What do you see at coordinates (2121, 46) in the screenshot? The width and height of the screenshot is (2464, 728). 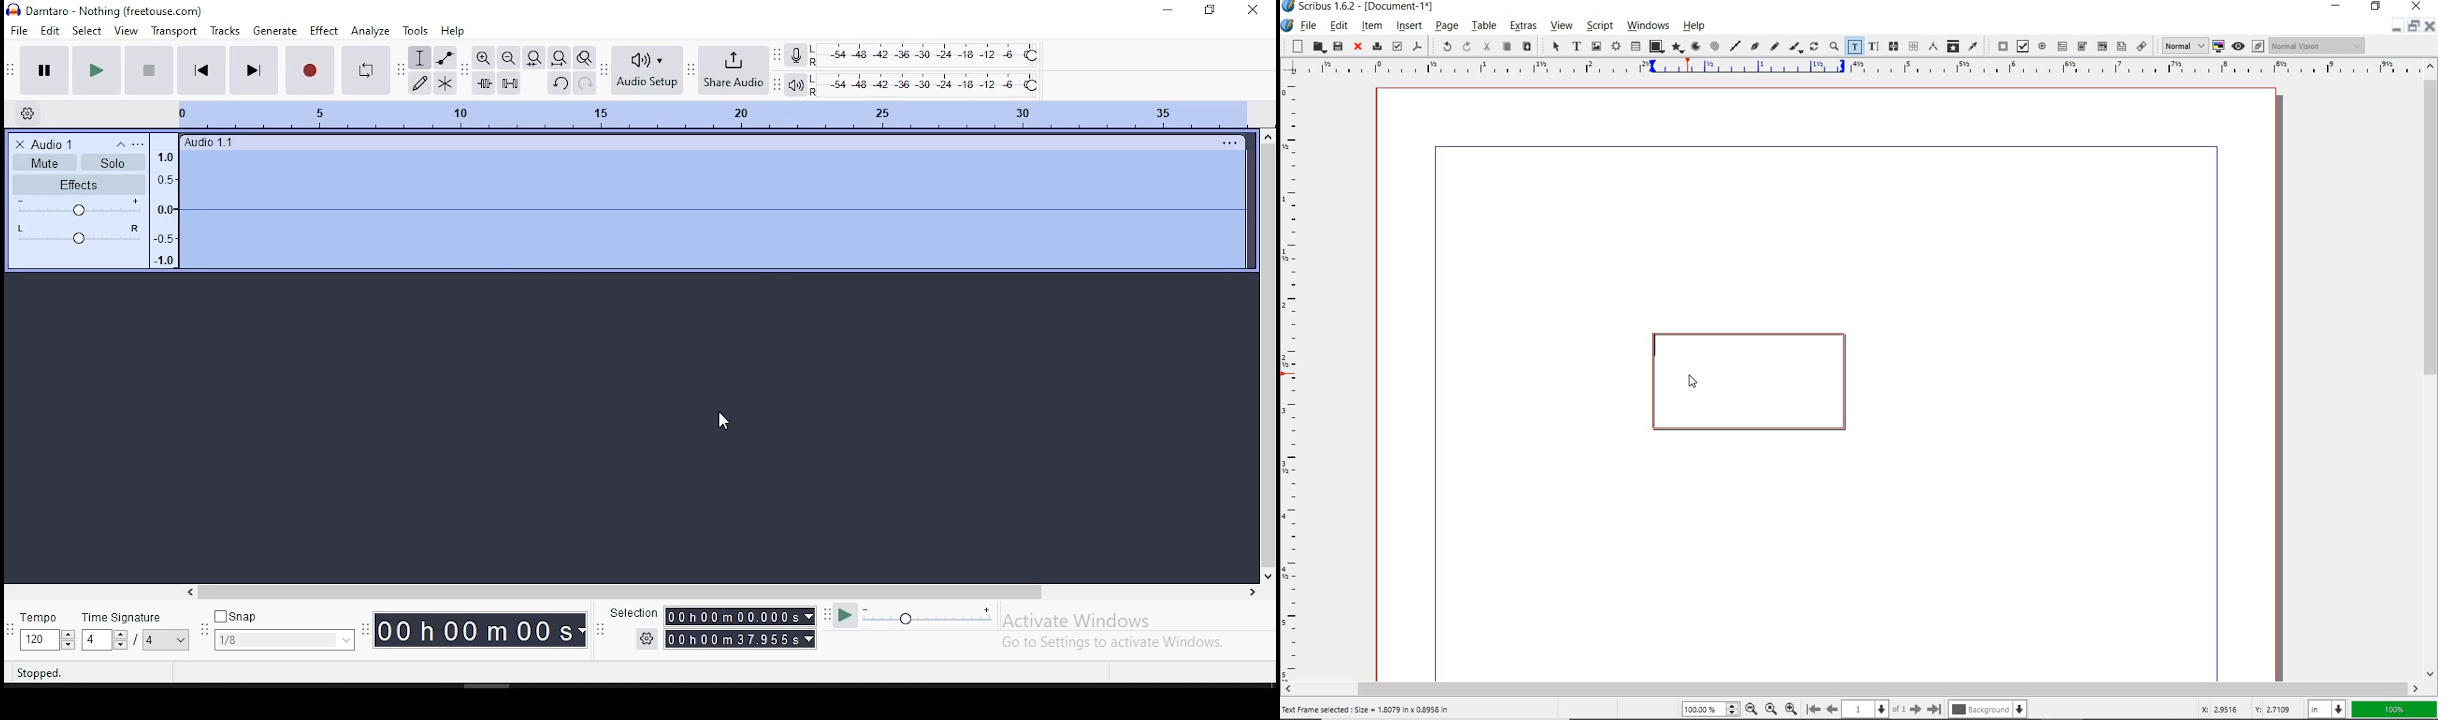 I see `pdf list box` at bounding box center [2121, 46].